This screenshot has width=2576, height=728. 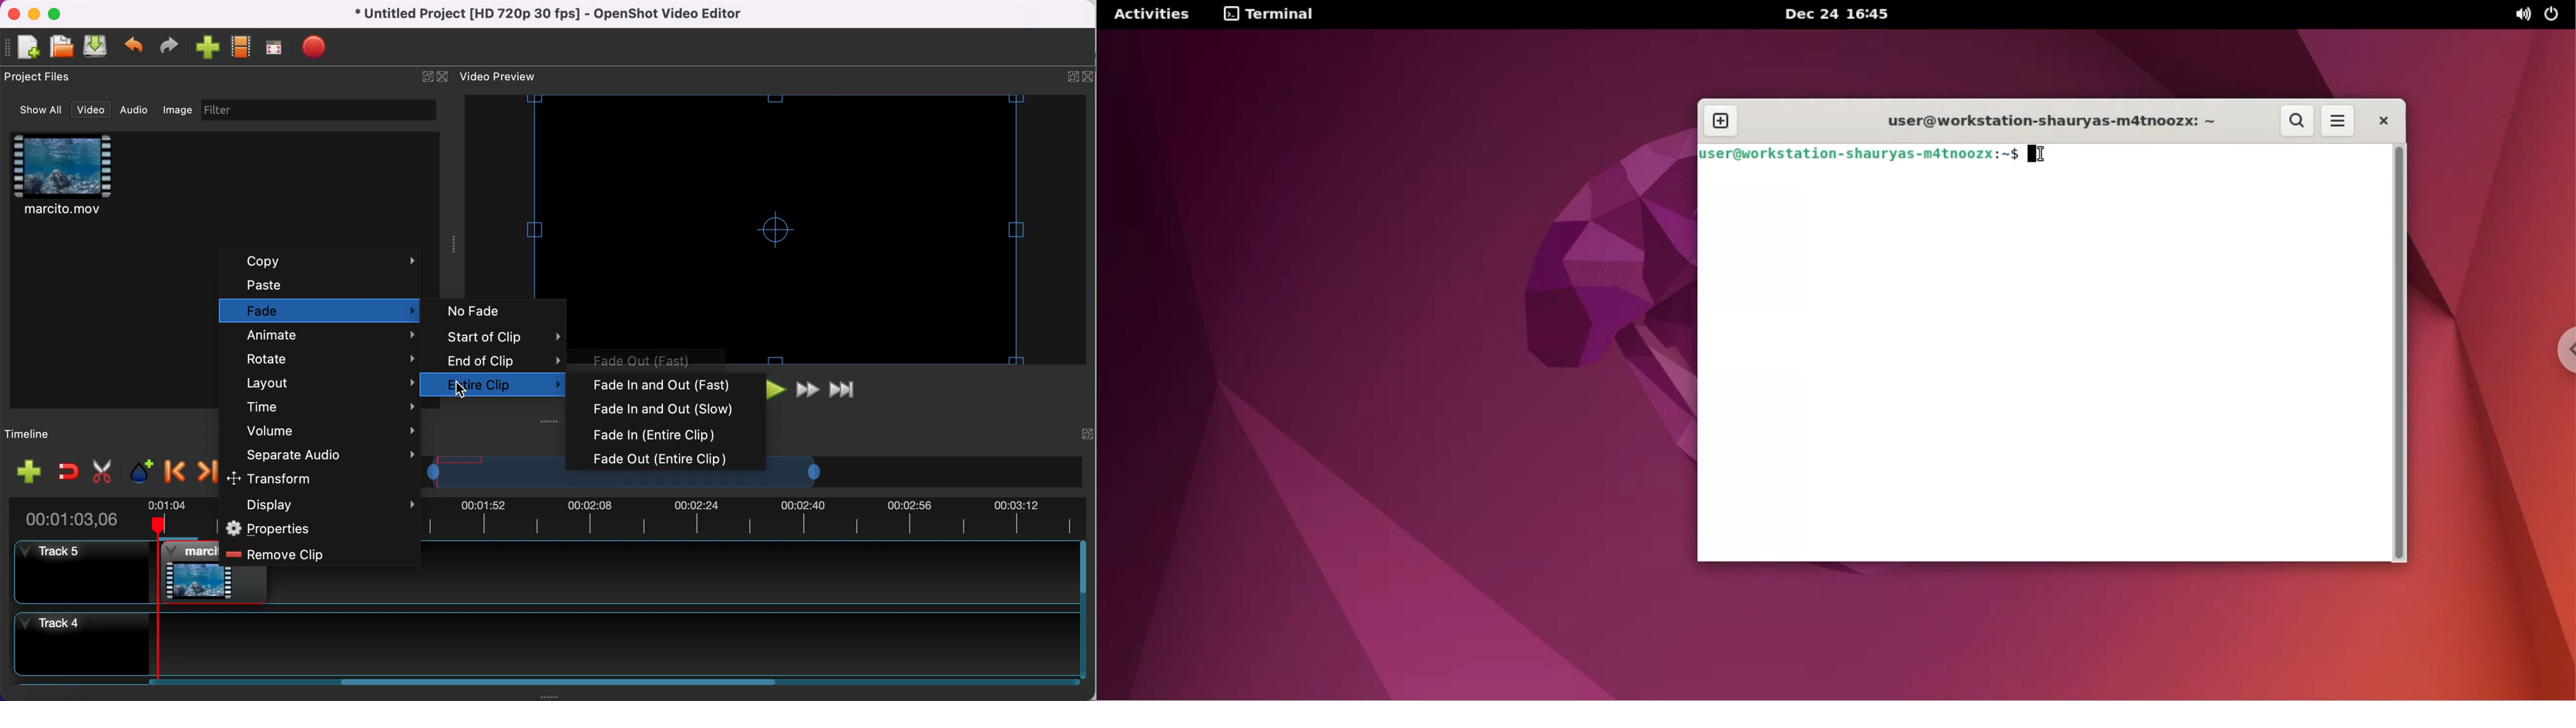 What do you see at coordinates (42, 435) in the screenshot?
I see `timeline` at bounding box center [42, 435].